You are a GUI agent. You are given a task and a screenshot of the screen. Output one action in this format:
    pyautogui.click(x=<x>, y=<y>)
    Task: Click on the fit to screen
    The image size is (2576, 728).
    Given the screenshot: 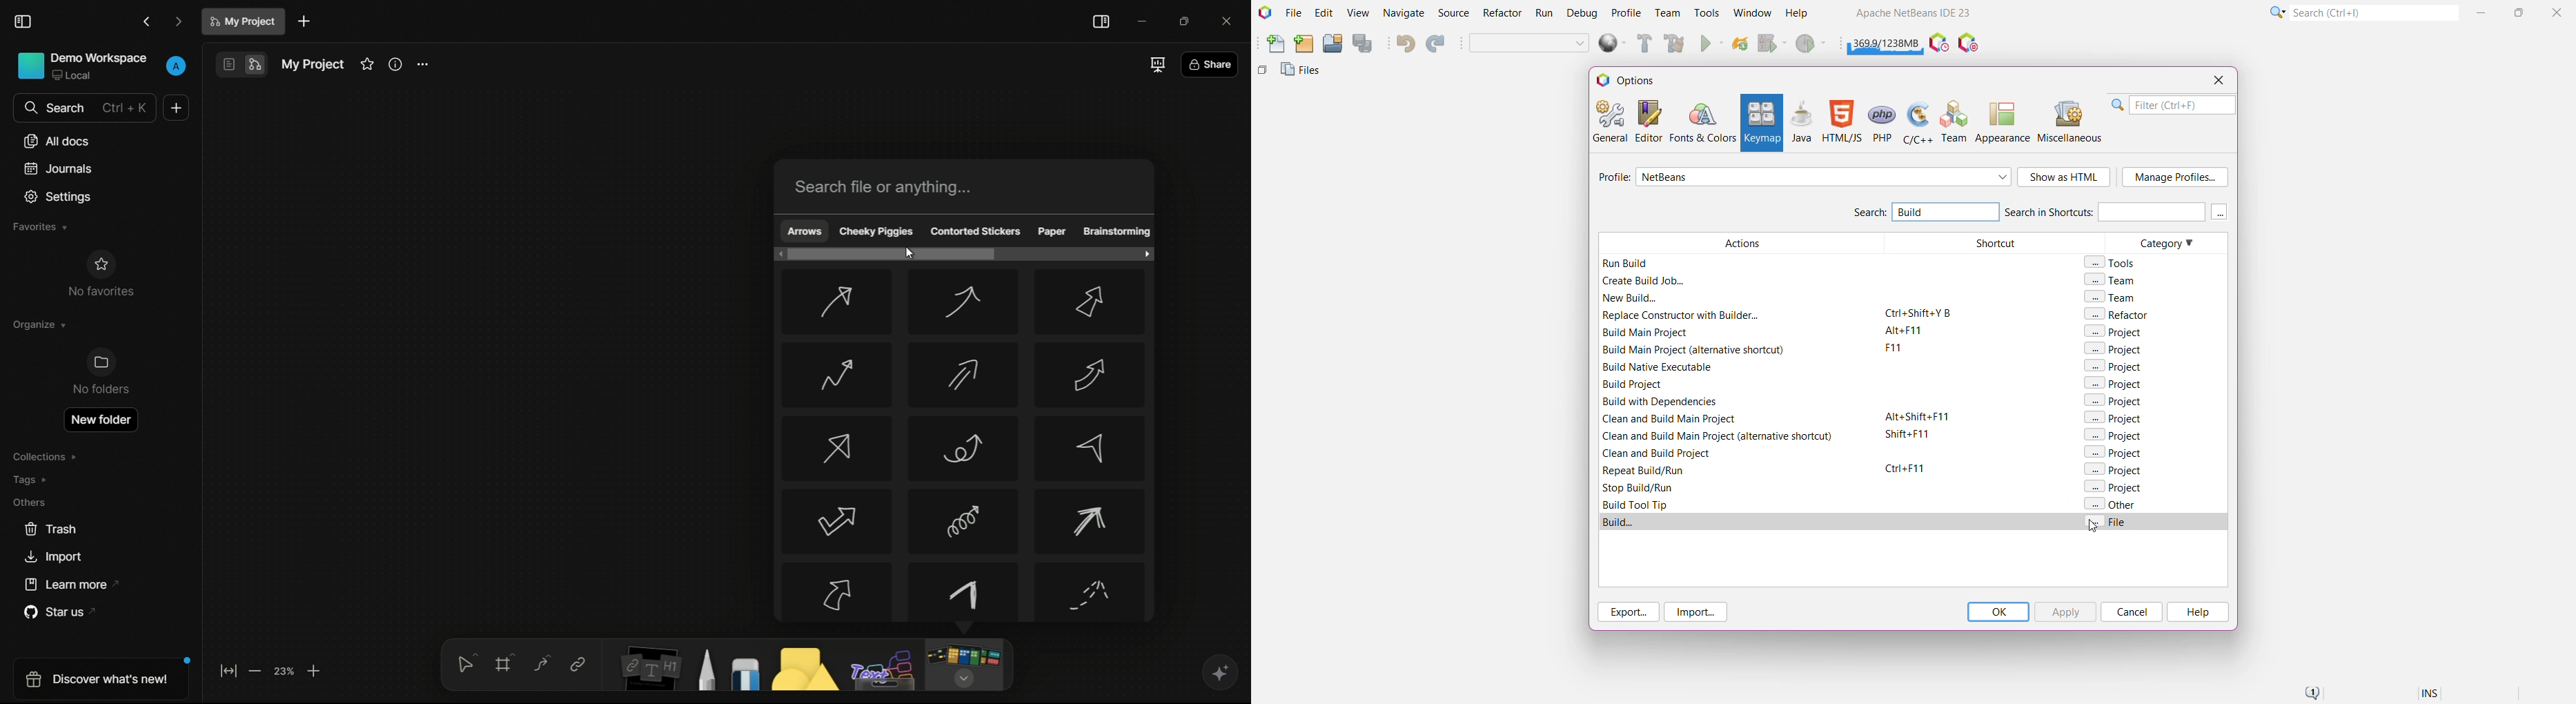 What is the action you would take?
    pyautogui.click(x=228, y=670)
    